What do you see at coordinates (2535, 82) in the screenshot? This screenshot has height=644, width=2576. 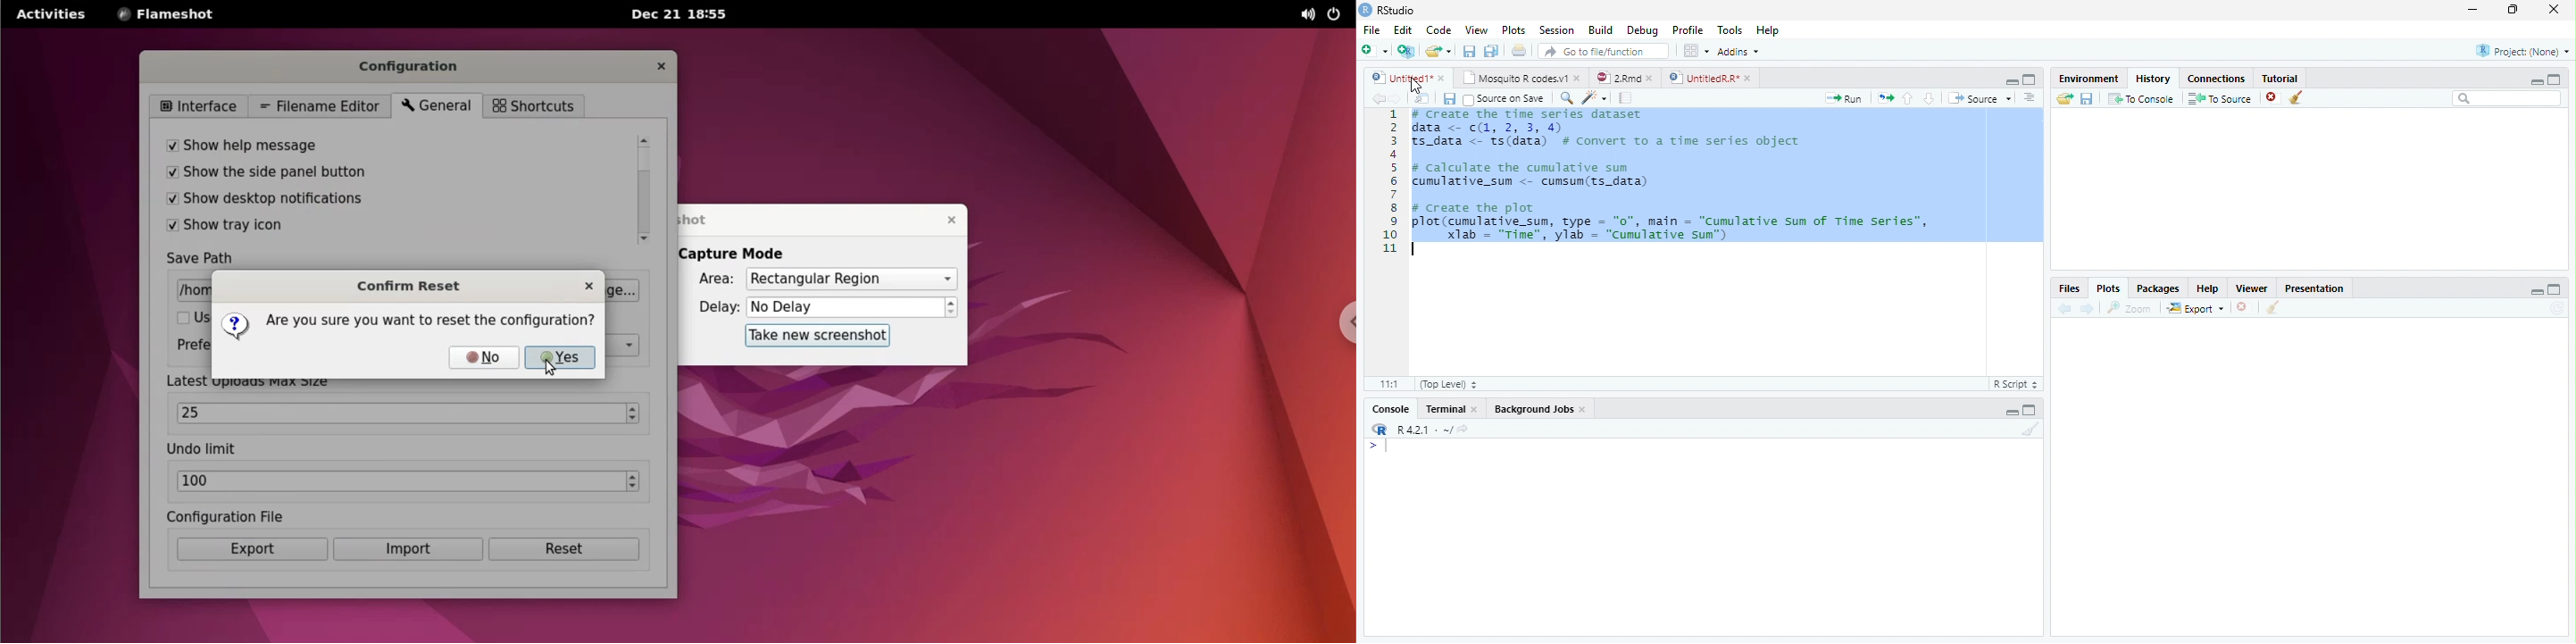 I see `Minimize` at bounding box center [2535, 82].